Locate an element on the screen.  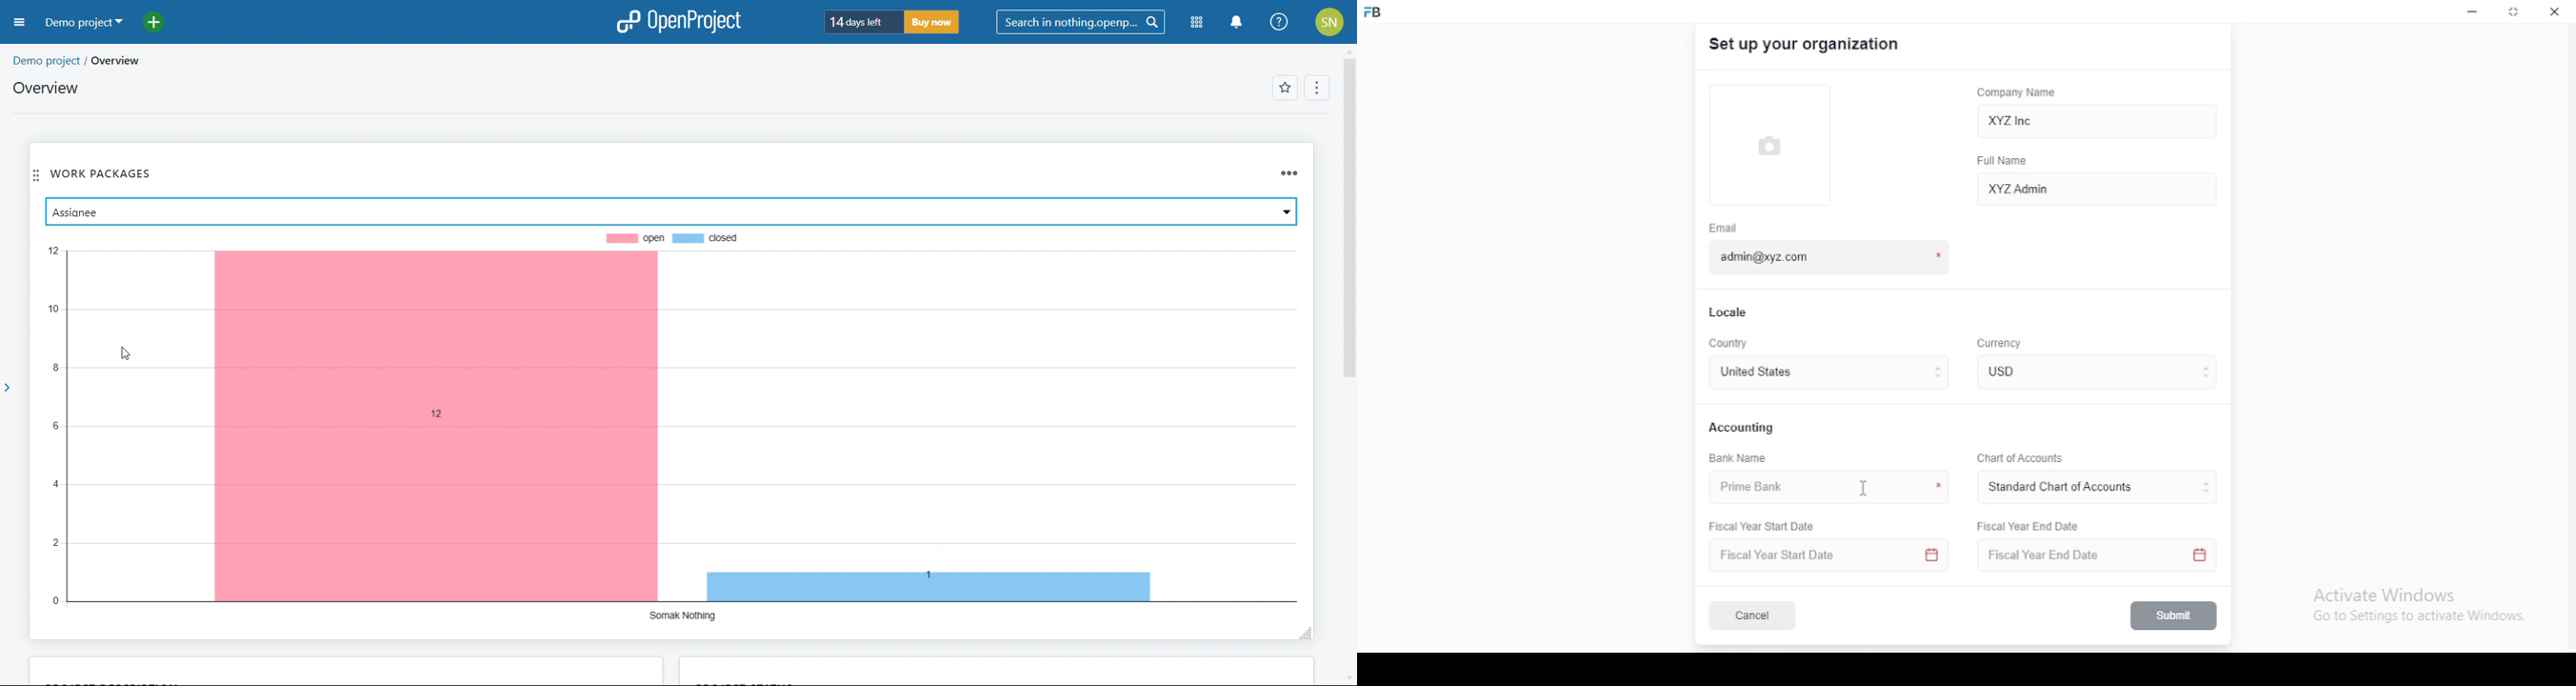
Fiscal Year End Date is located at coordinates (2091, 555).